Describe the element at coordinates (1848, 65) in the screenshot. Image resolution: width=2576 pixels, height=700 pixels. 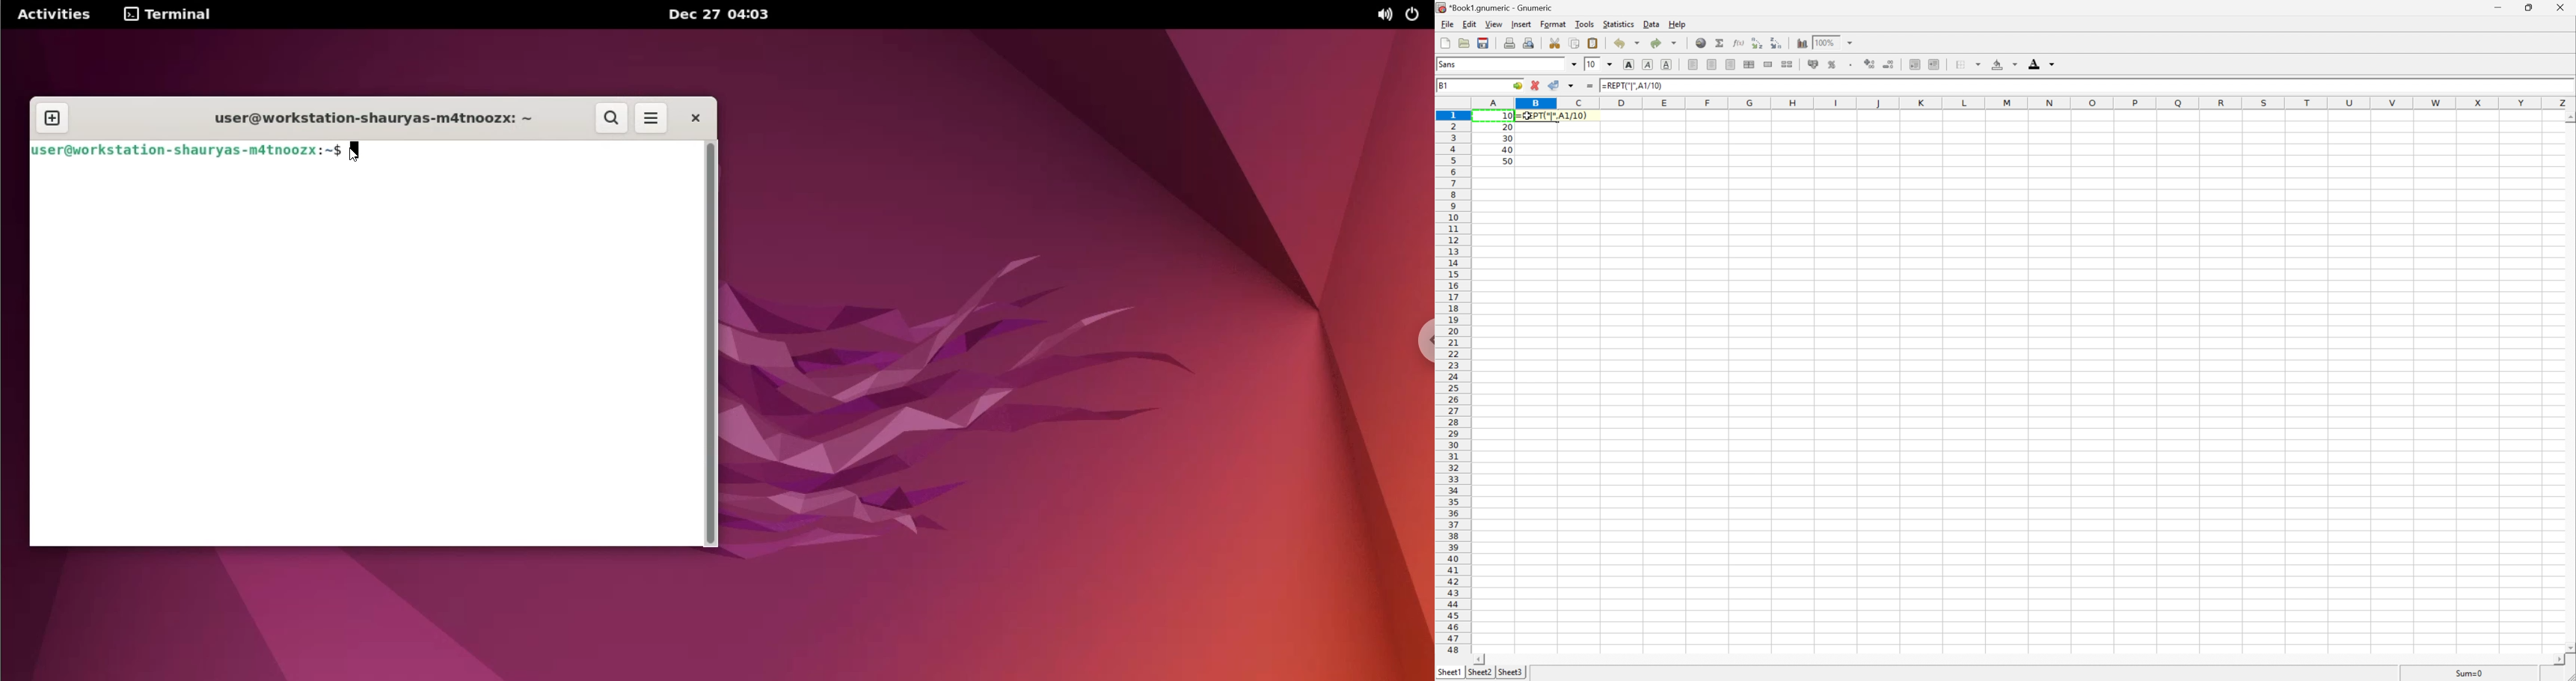
I see `Set the format of the selected cells to include a thousands separator` at that location.